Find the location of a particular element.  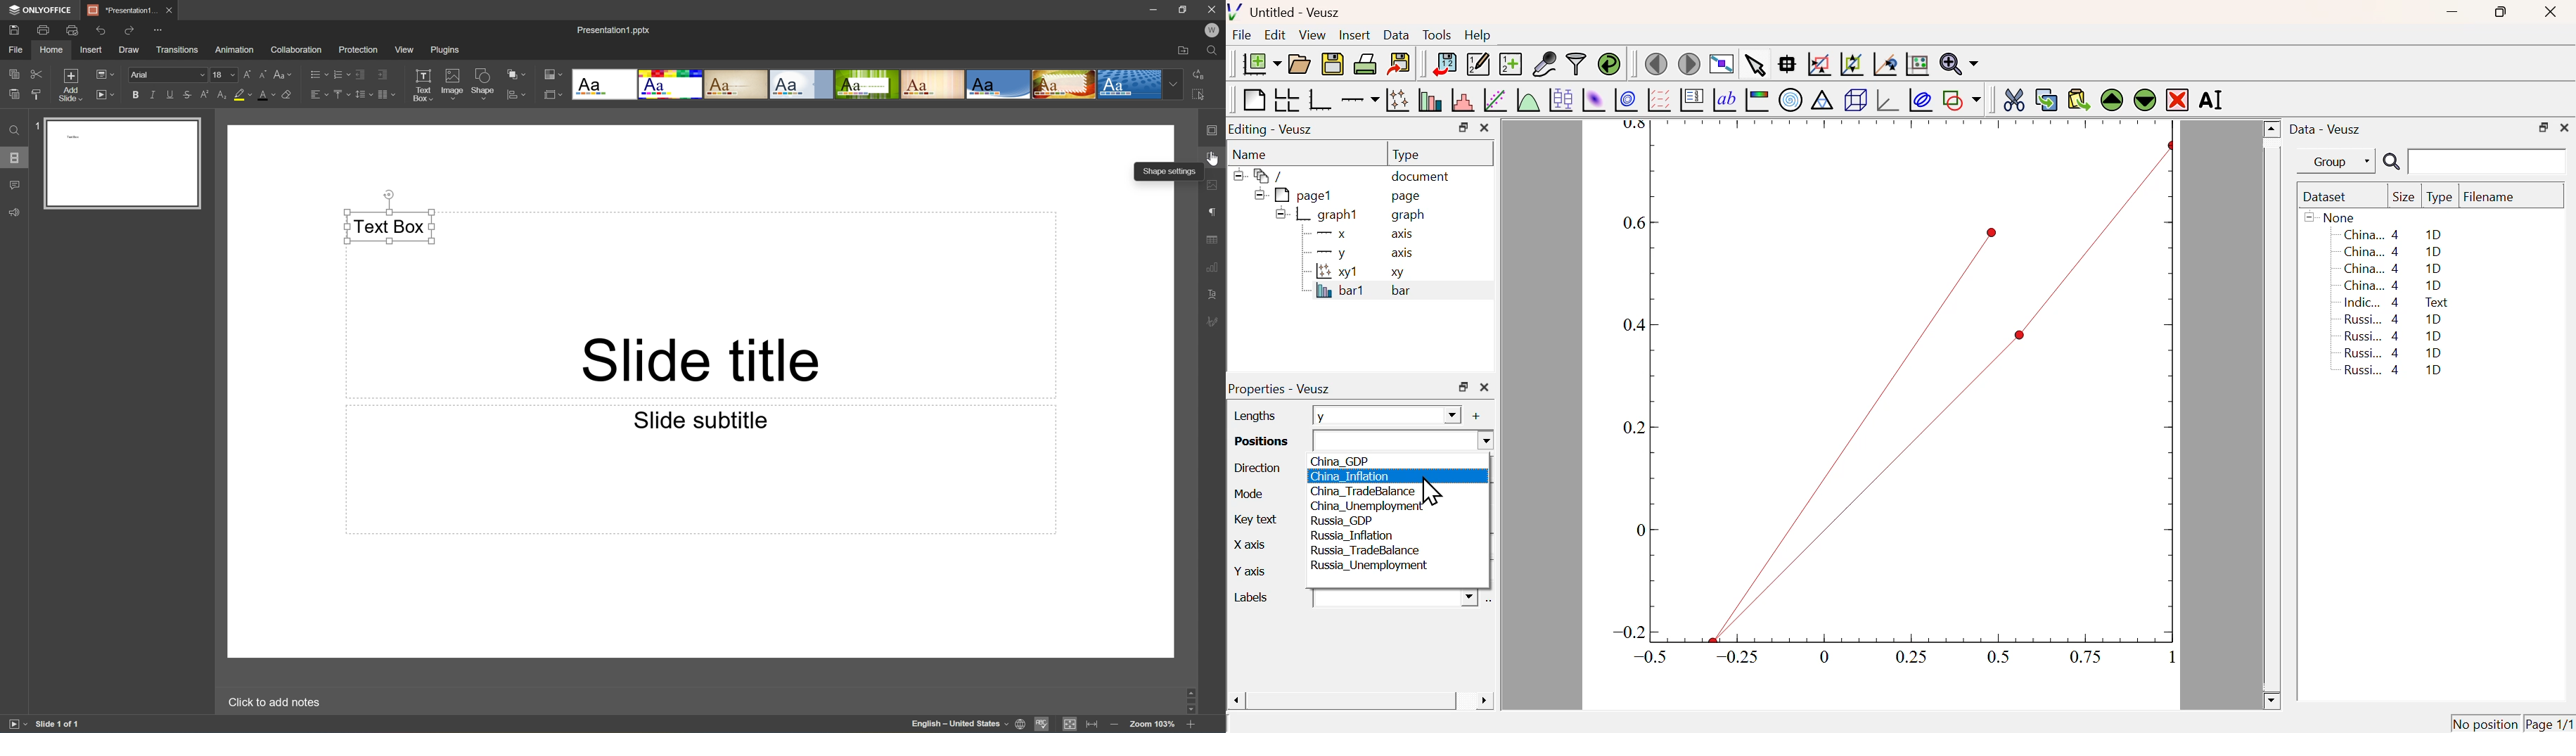

Plot points with lines and errorbars is located at coordinates (1399, 100).